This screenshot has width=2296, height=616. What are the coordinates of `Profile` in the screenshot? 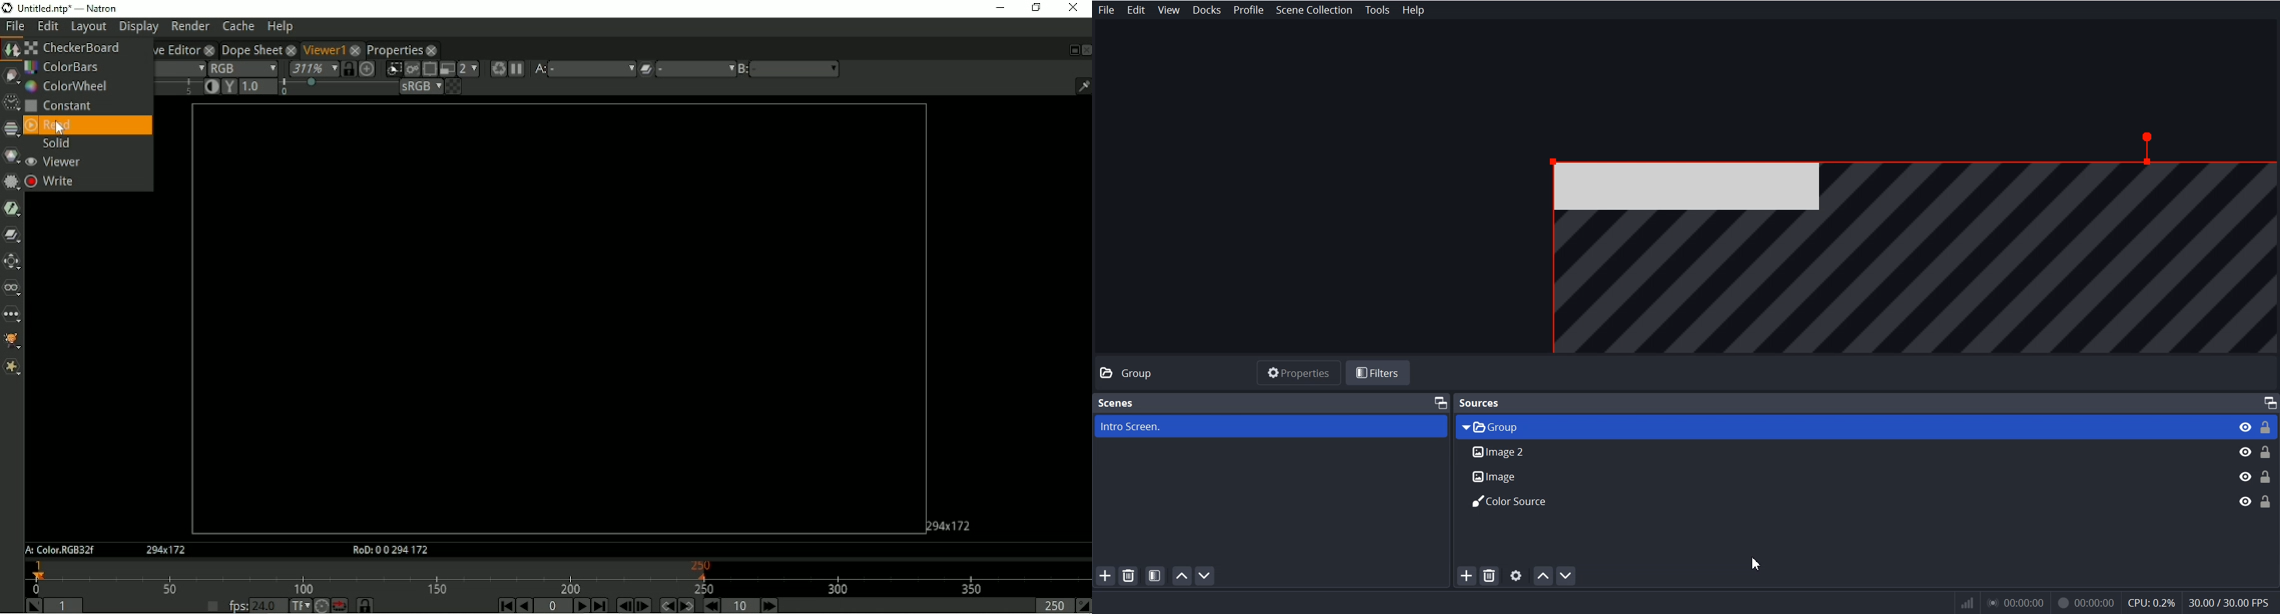 It's located at (1249, 10).